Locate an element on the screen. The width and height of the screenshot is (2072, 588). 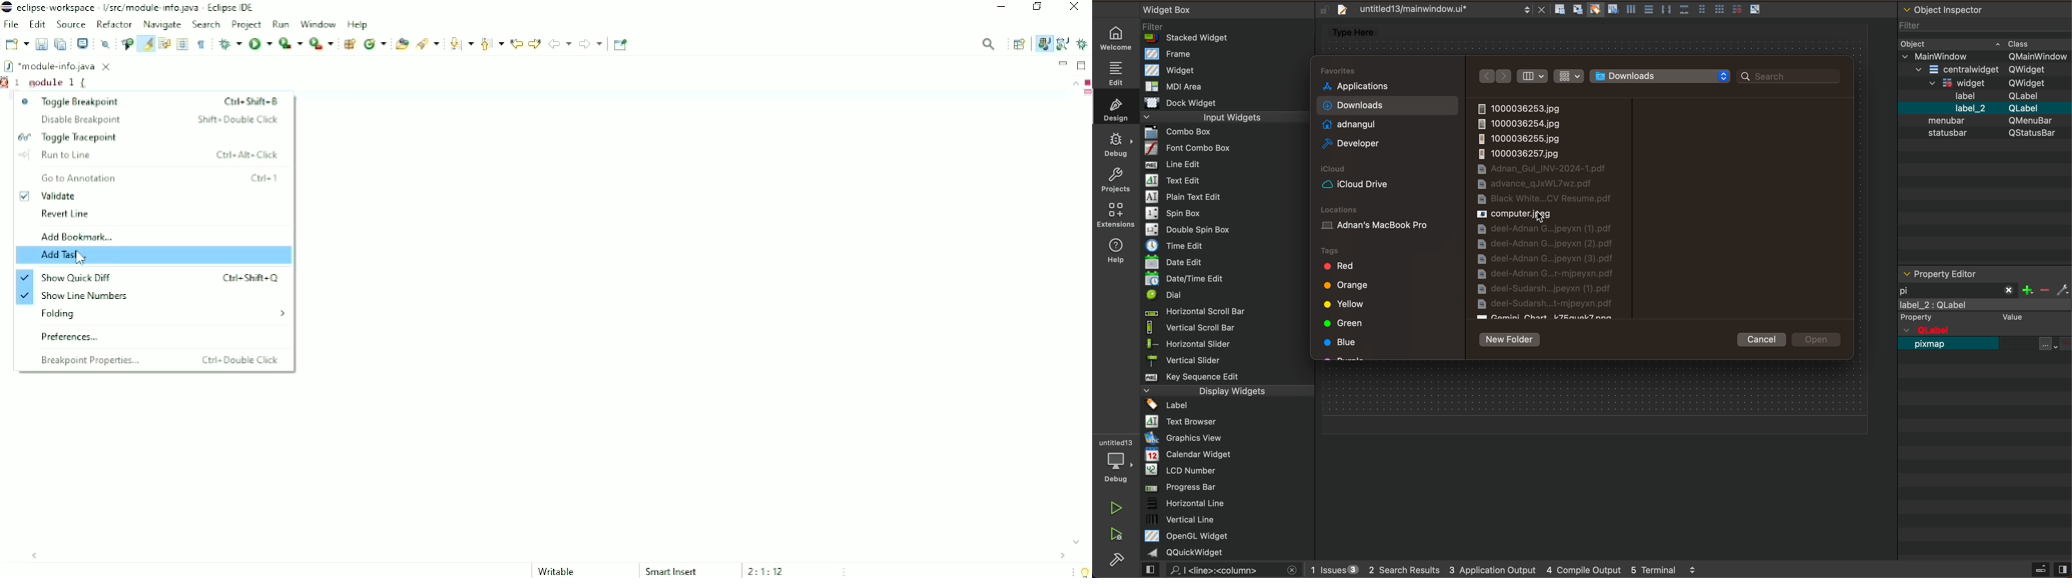
widget box is located at coordinates (1231, 281).